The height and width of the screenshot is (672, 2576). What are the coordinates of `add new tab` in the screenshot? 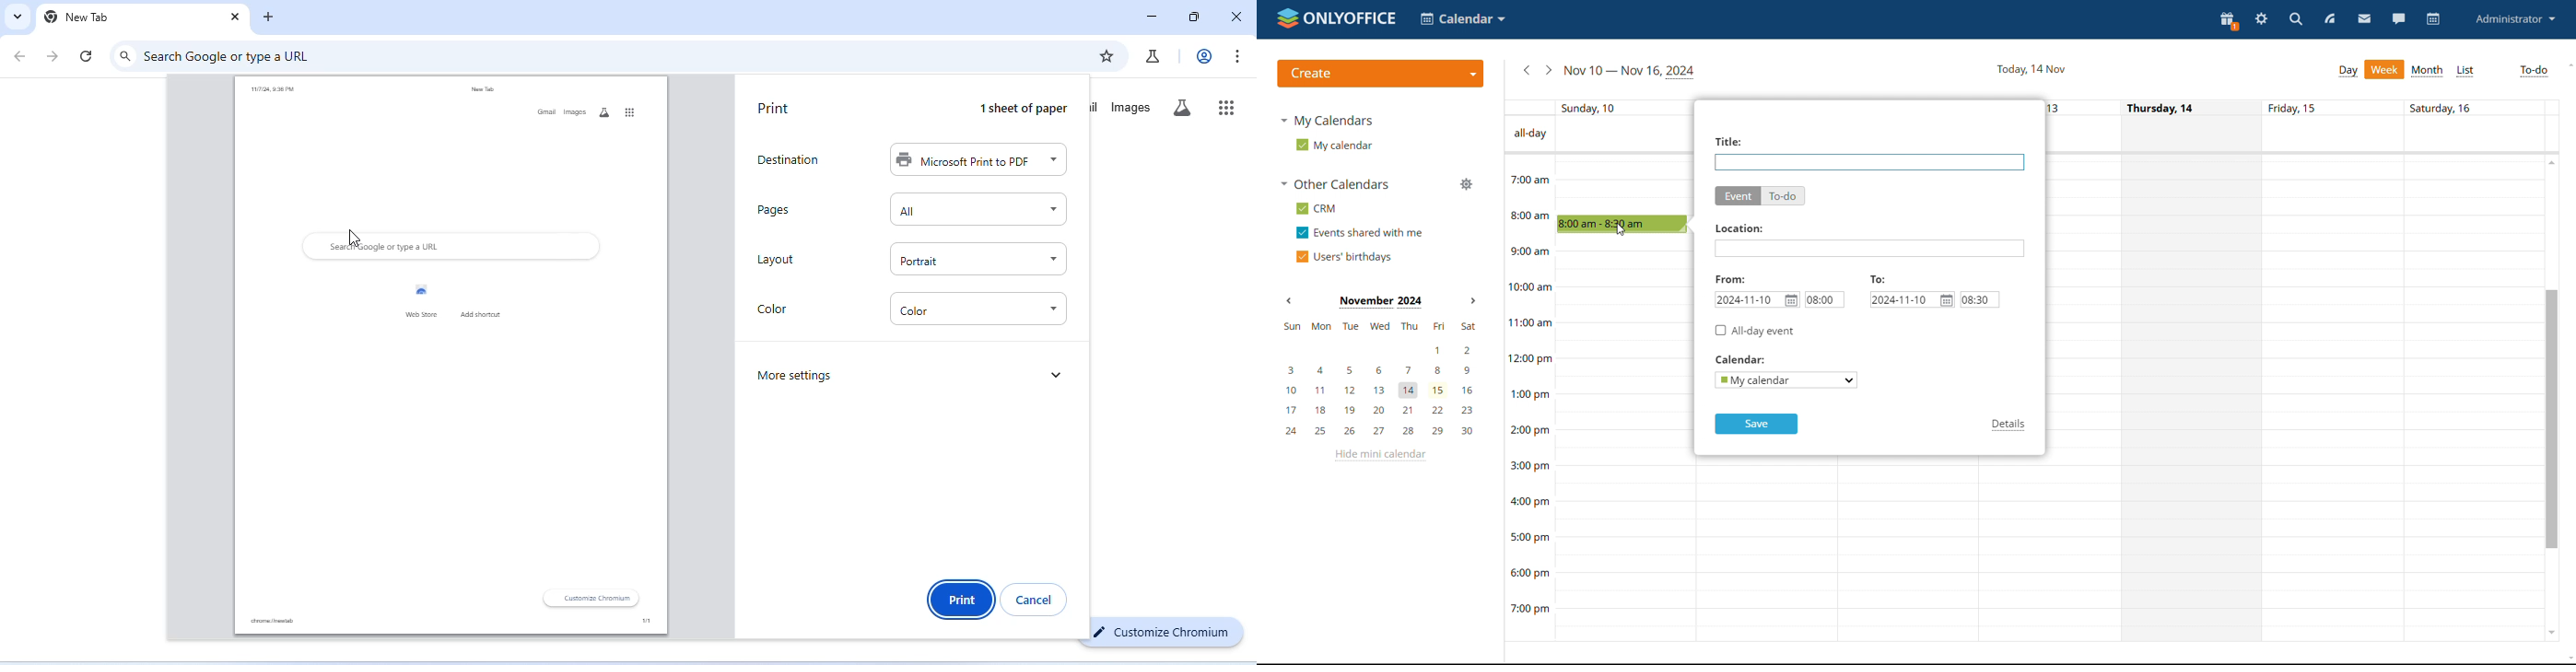 It's located at (271, 17).